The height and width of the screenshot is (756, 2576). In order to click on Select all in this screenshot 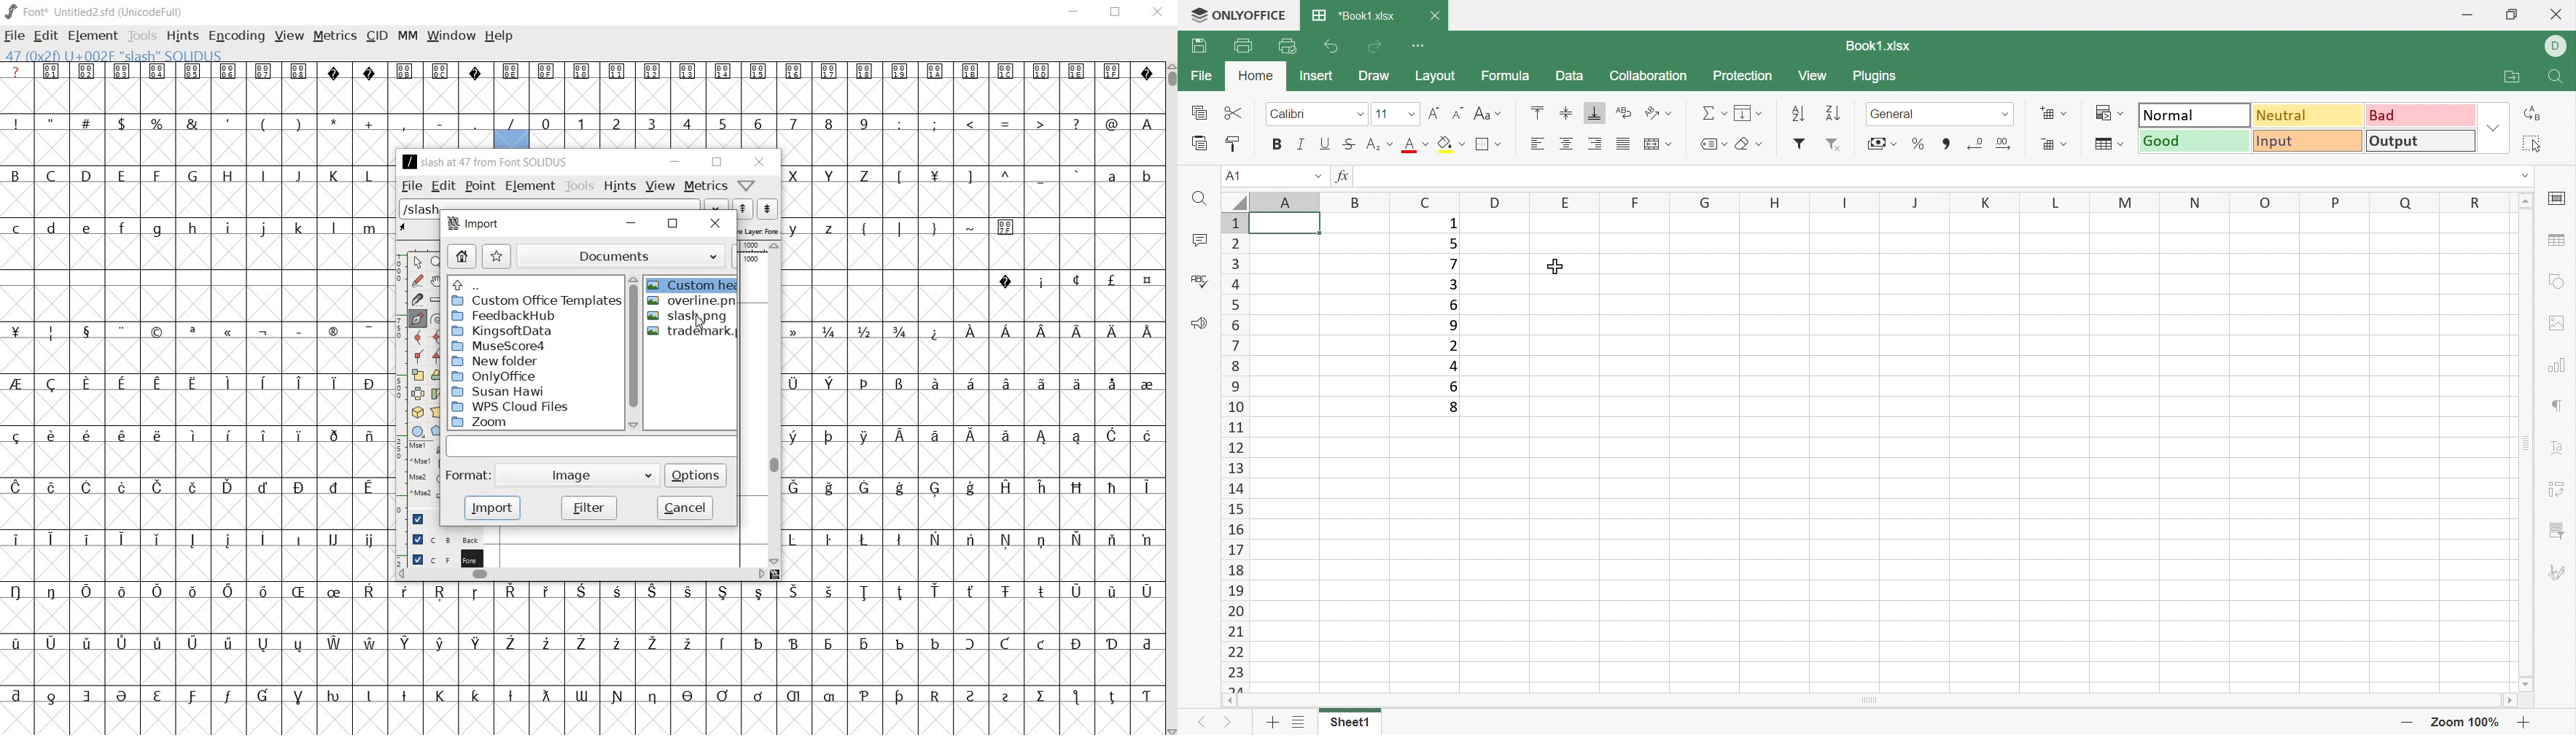, I will do `click(2532, 146)`.